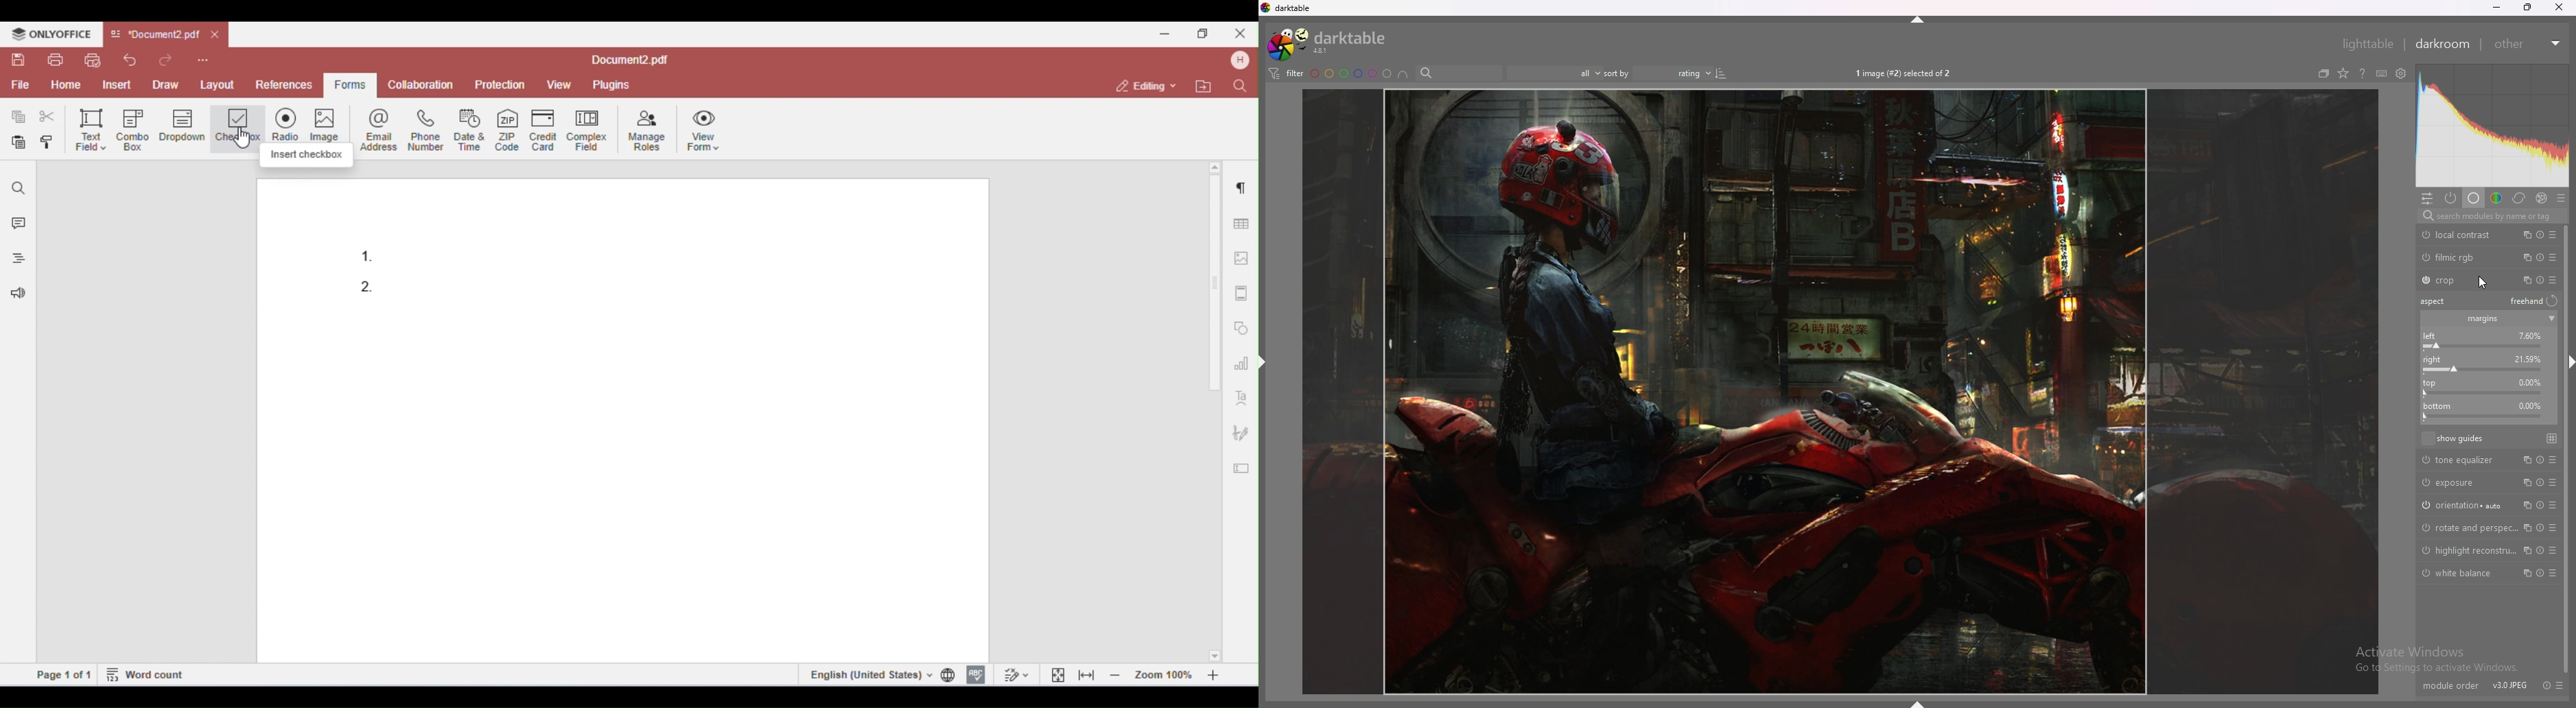  Describe the element at coordinates (2442, 44) in the screenshot. I see `darkroom` at that location.